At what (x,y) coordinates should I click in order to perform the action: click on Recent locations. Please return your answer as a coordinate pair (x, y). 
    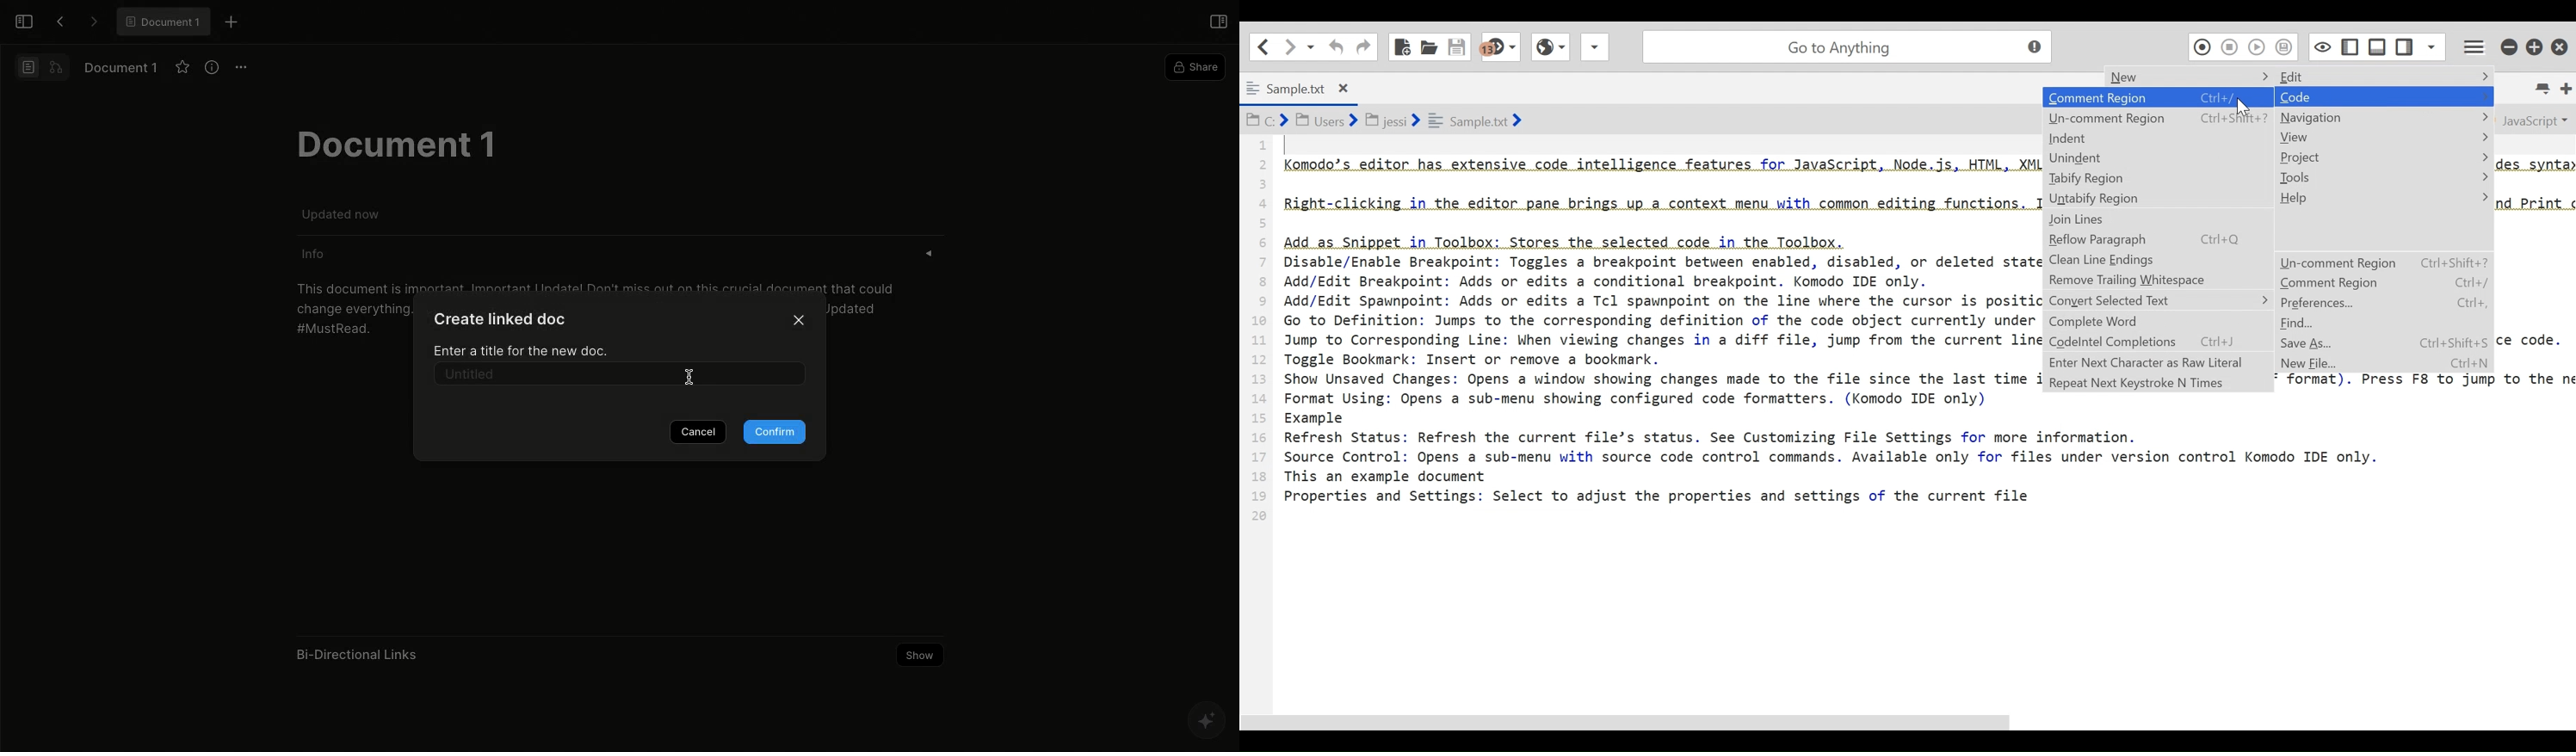
    Looking at the image, I should click on (1311, 47).